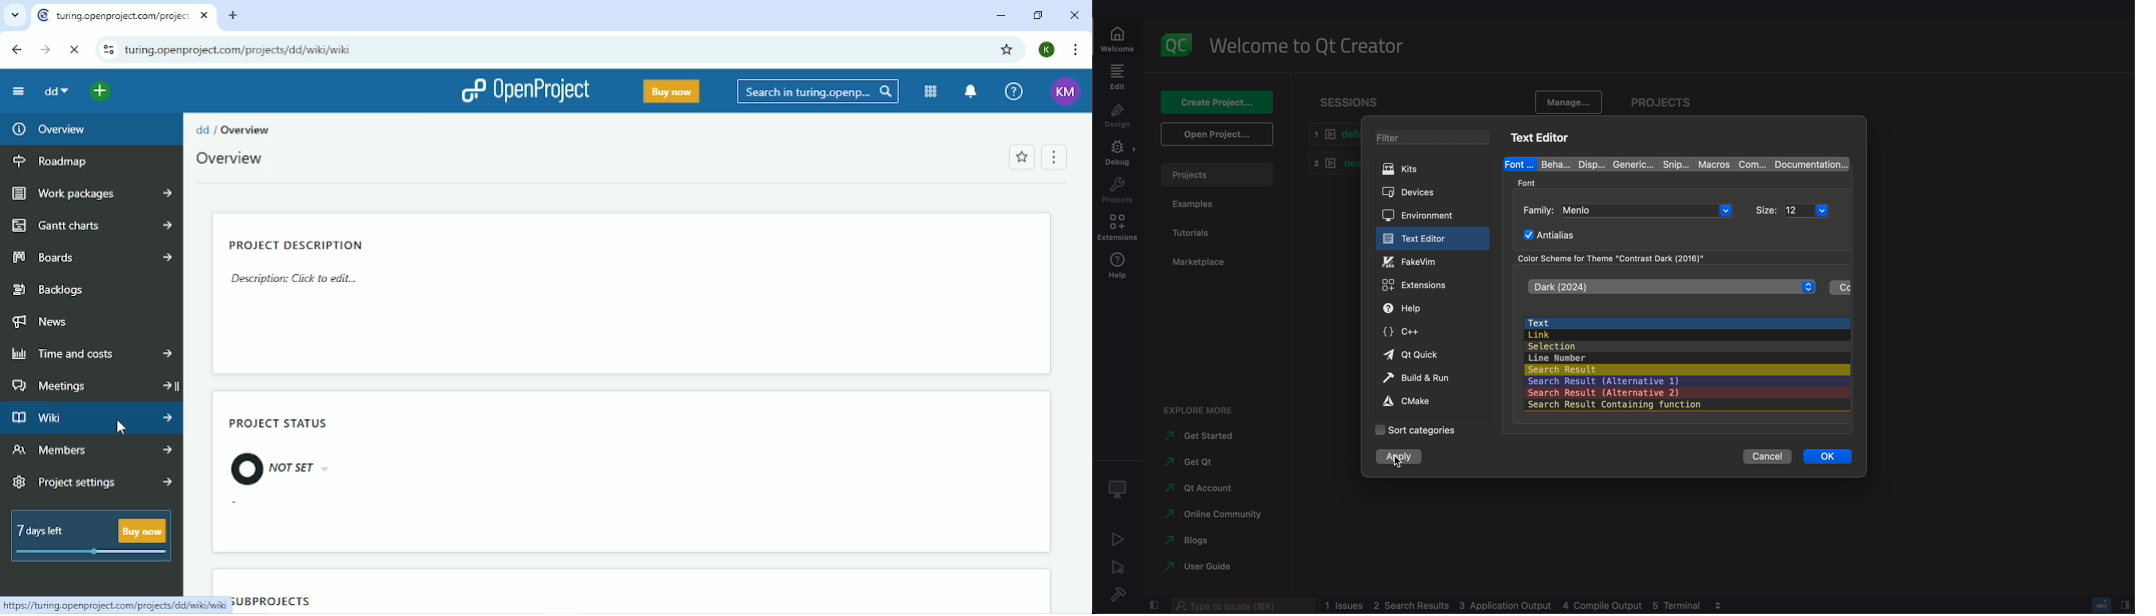  I want to click on manage, so click(1566, 100).